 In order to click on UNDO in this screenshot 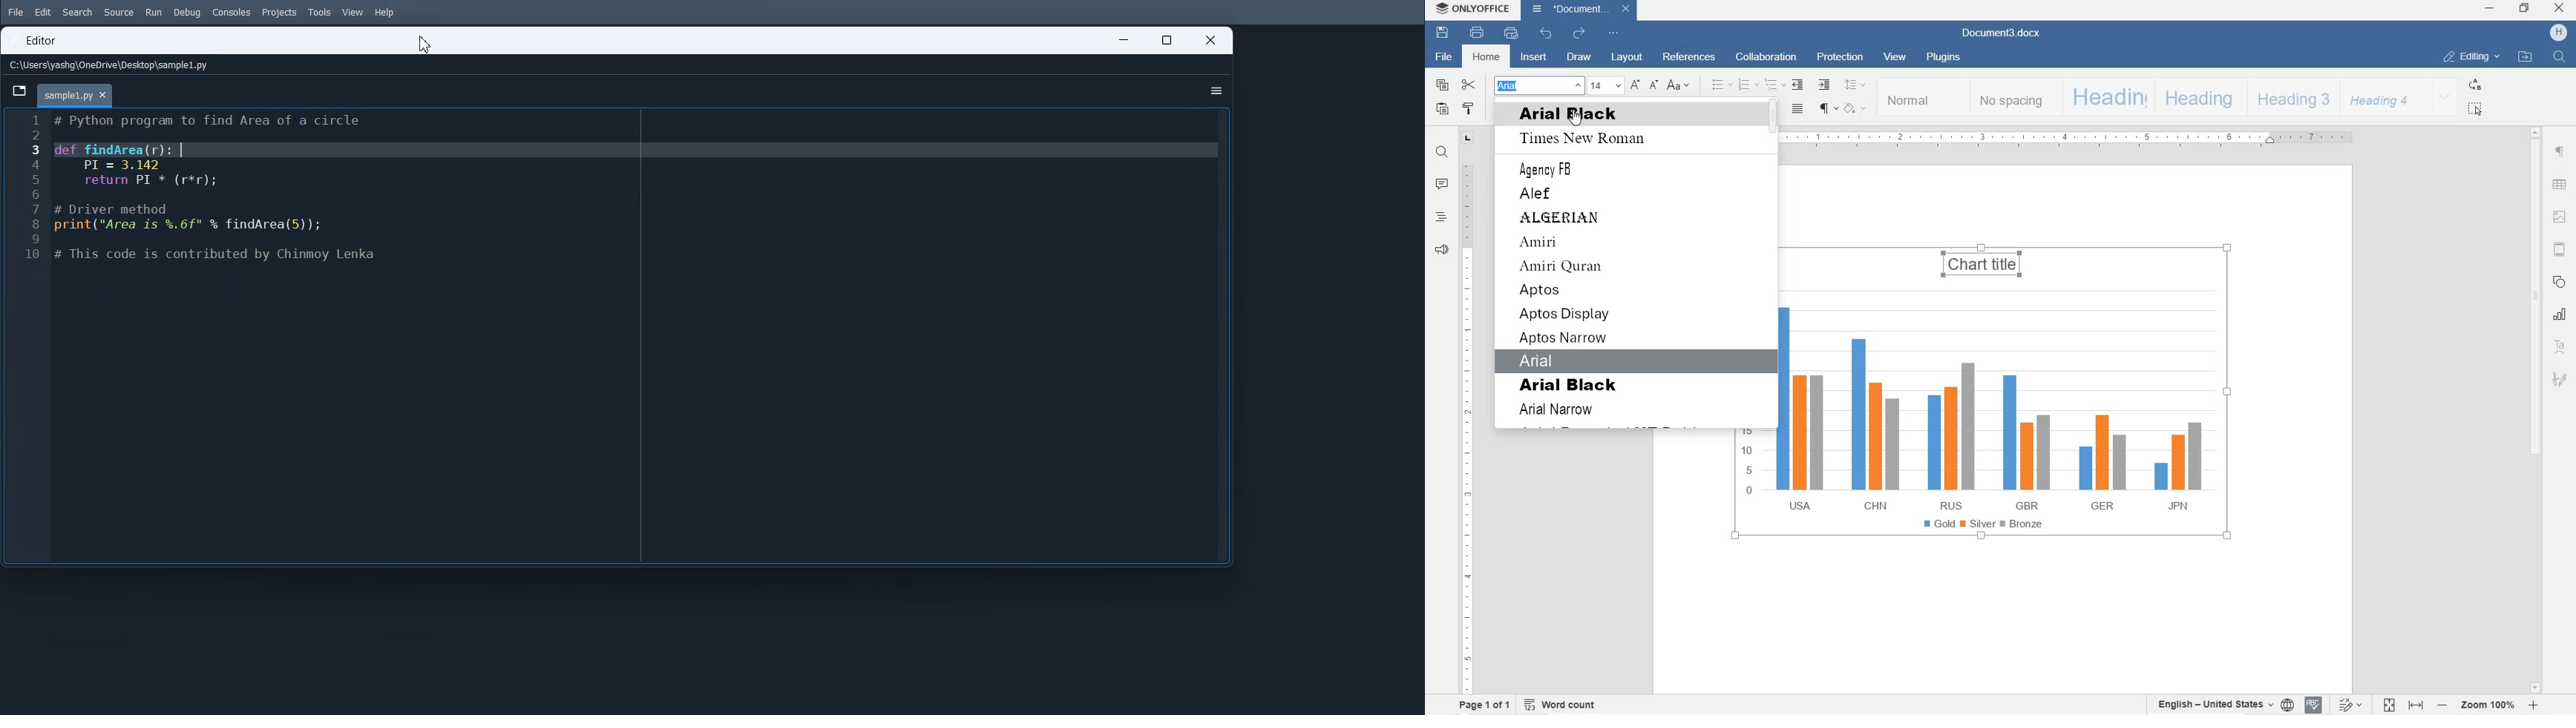, I will do `click(1543, 34)`.